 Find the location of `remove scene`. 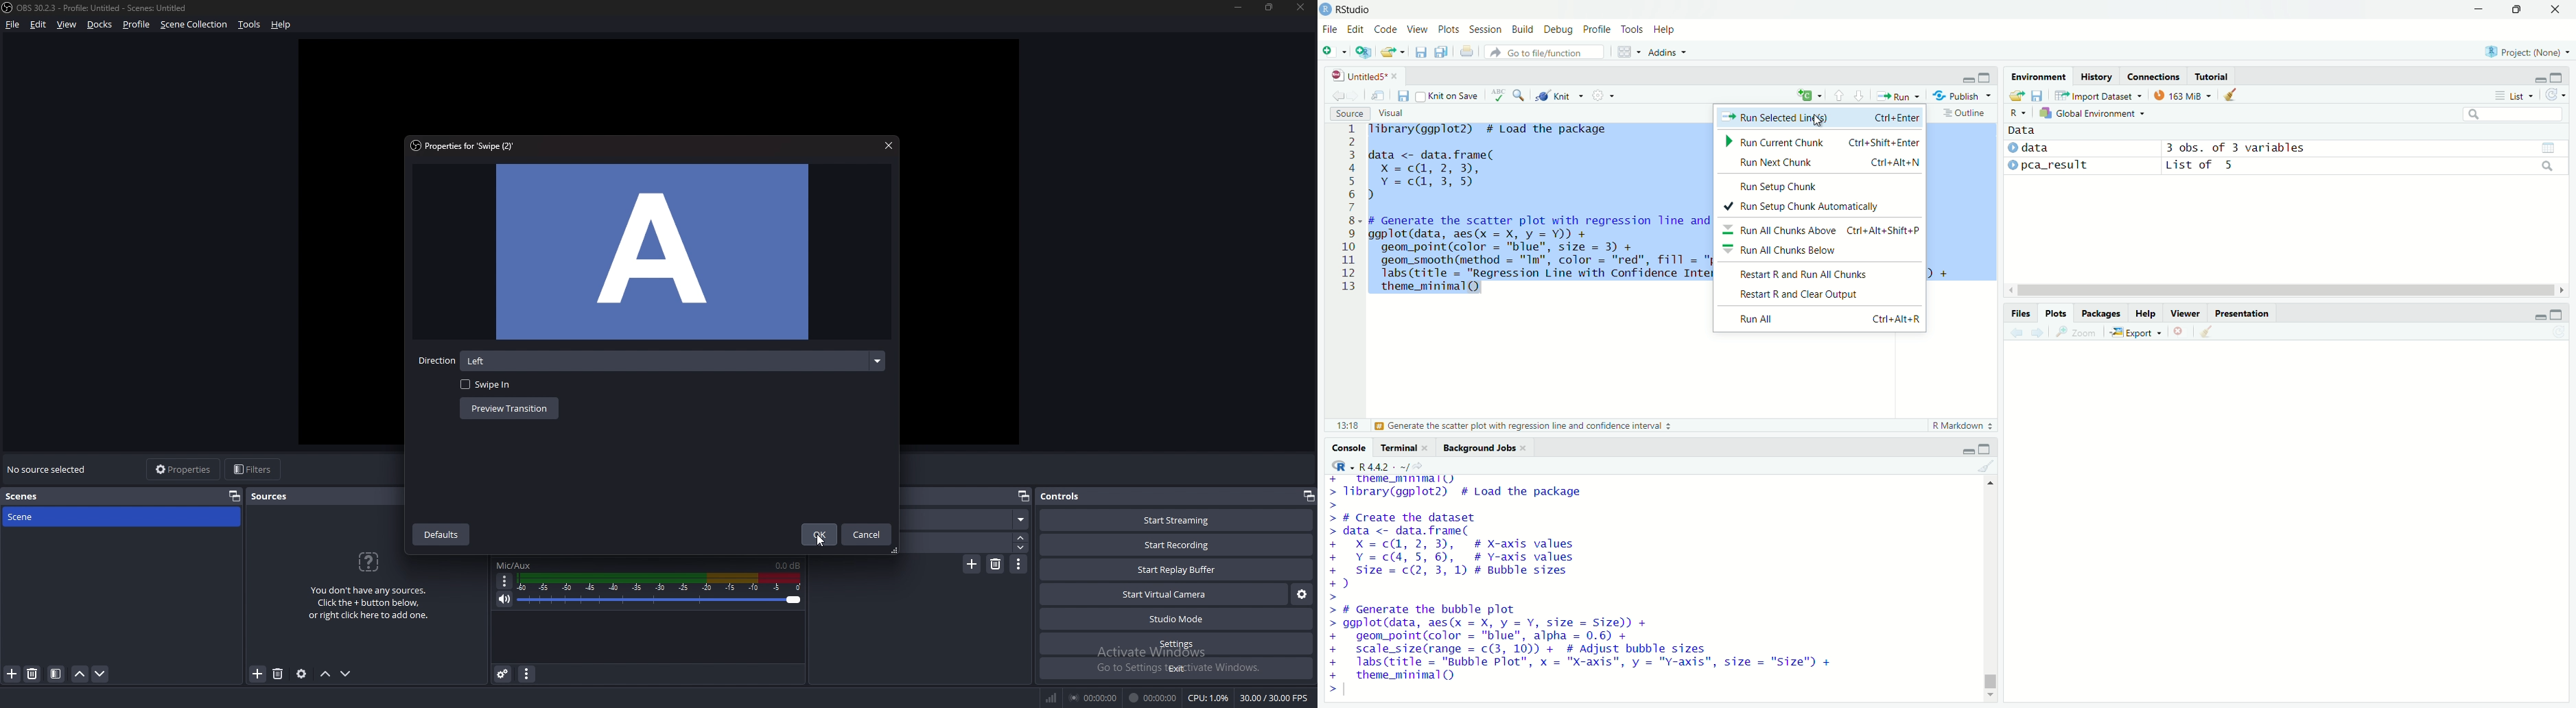

remove scene is located at coordinates (34, 673).